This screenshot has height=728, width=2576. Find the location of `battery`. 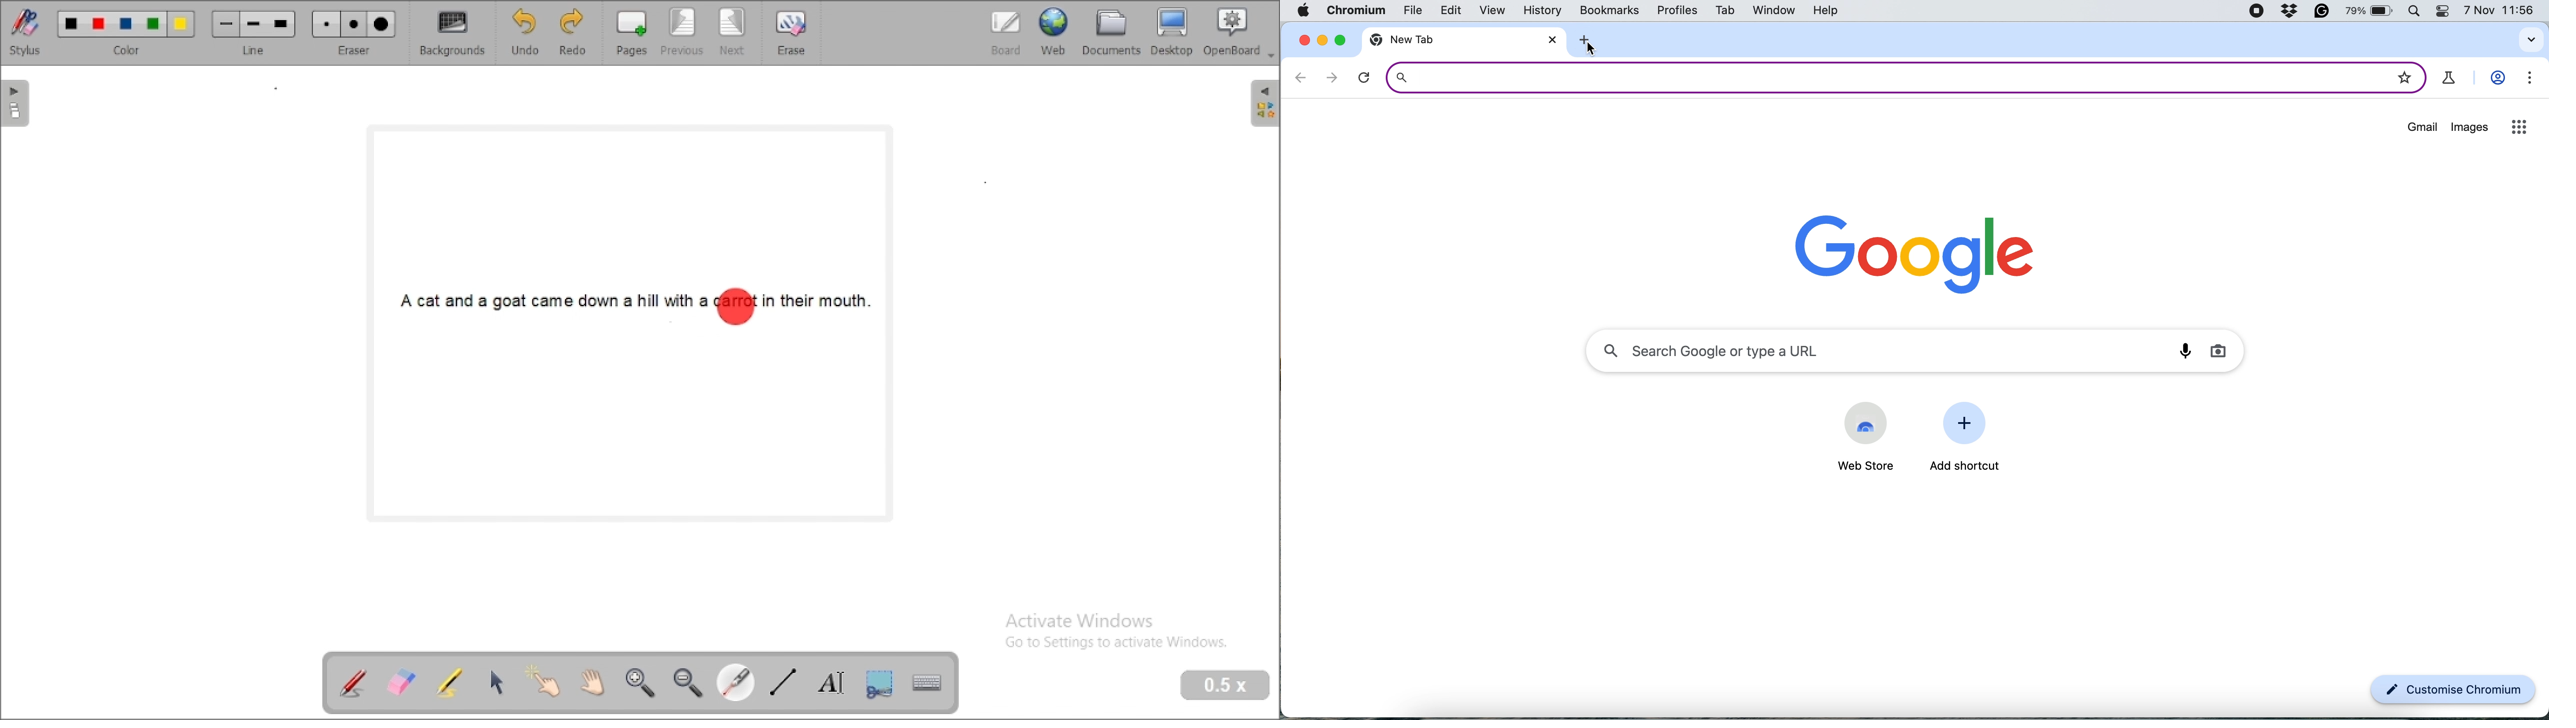

battery is located at coordinates (2373, 11).